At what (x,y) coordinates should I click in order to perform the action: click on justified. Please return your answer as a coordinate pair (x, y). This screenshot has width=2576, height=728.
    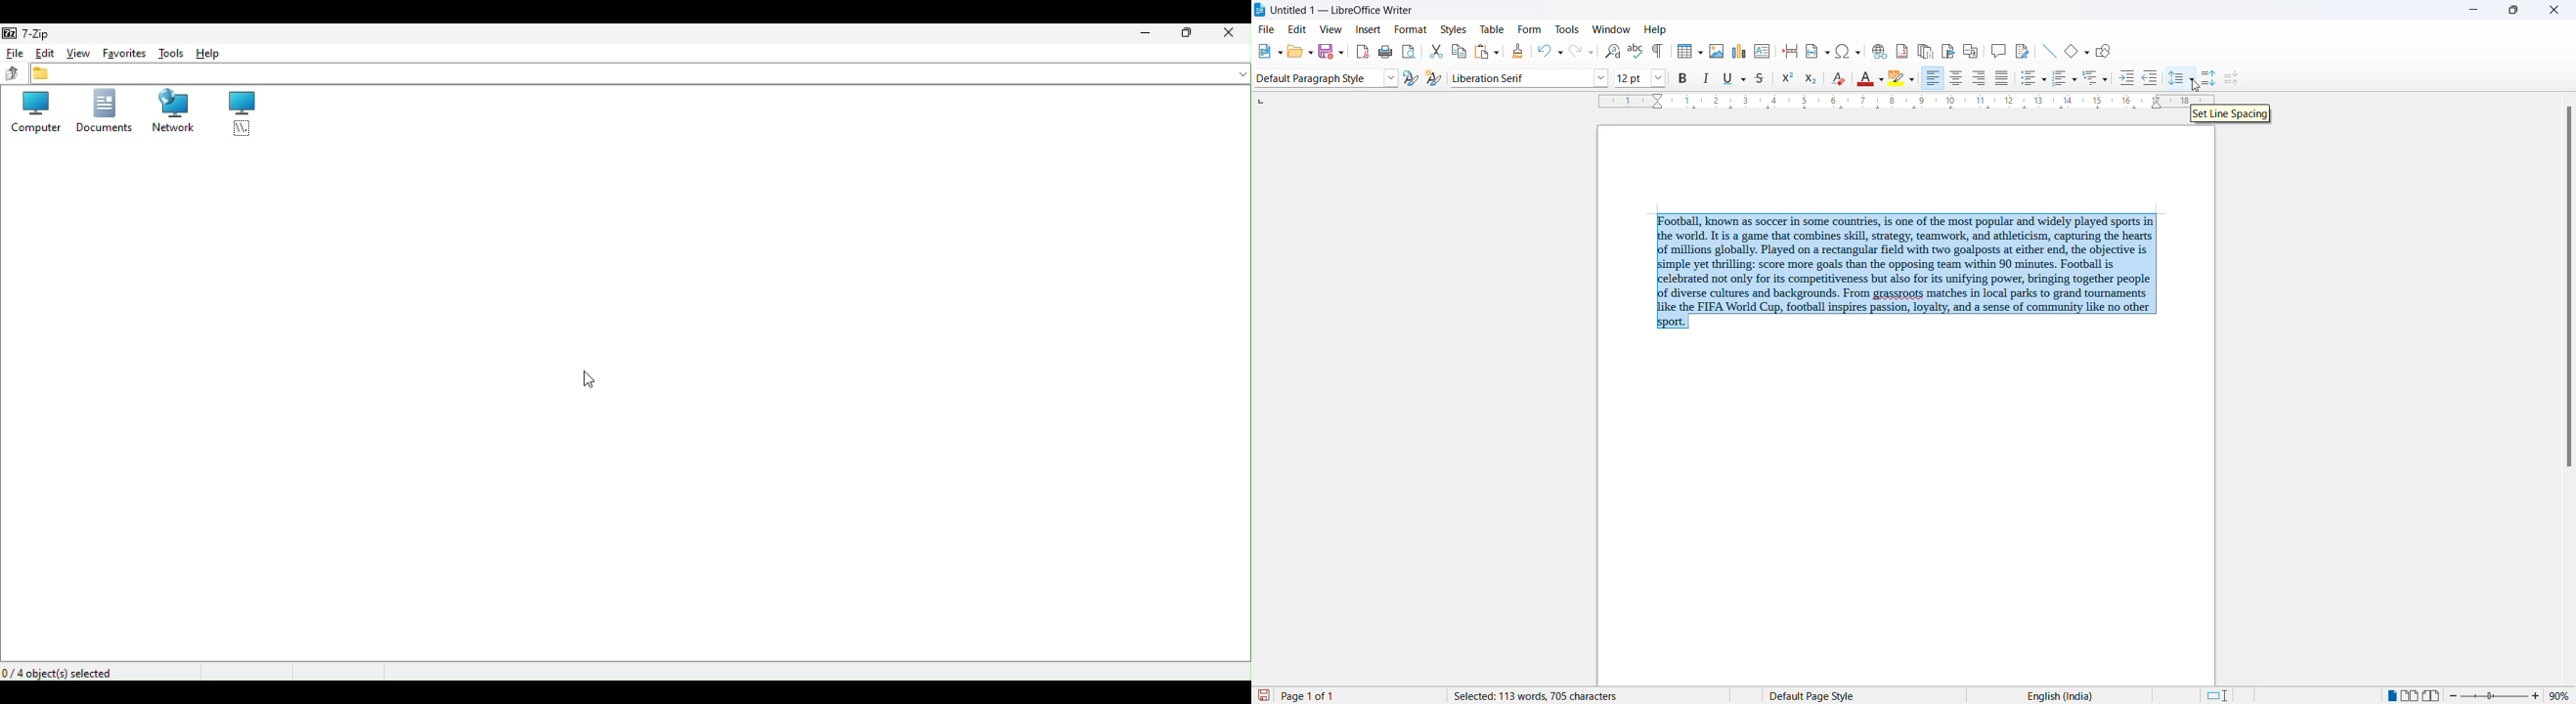
    Looking at the image, I should click on (2002, 78).